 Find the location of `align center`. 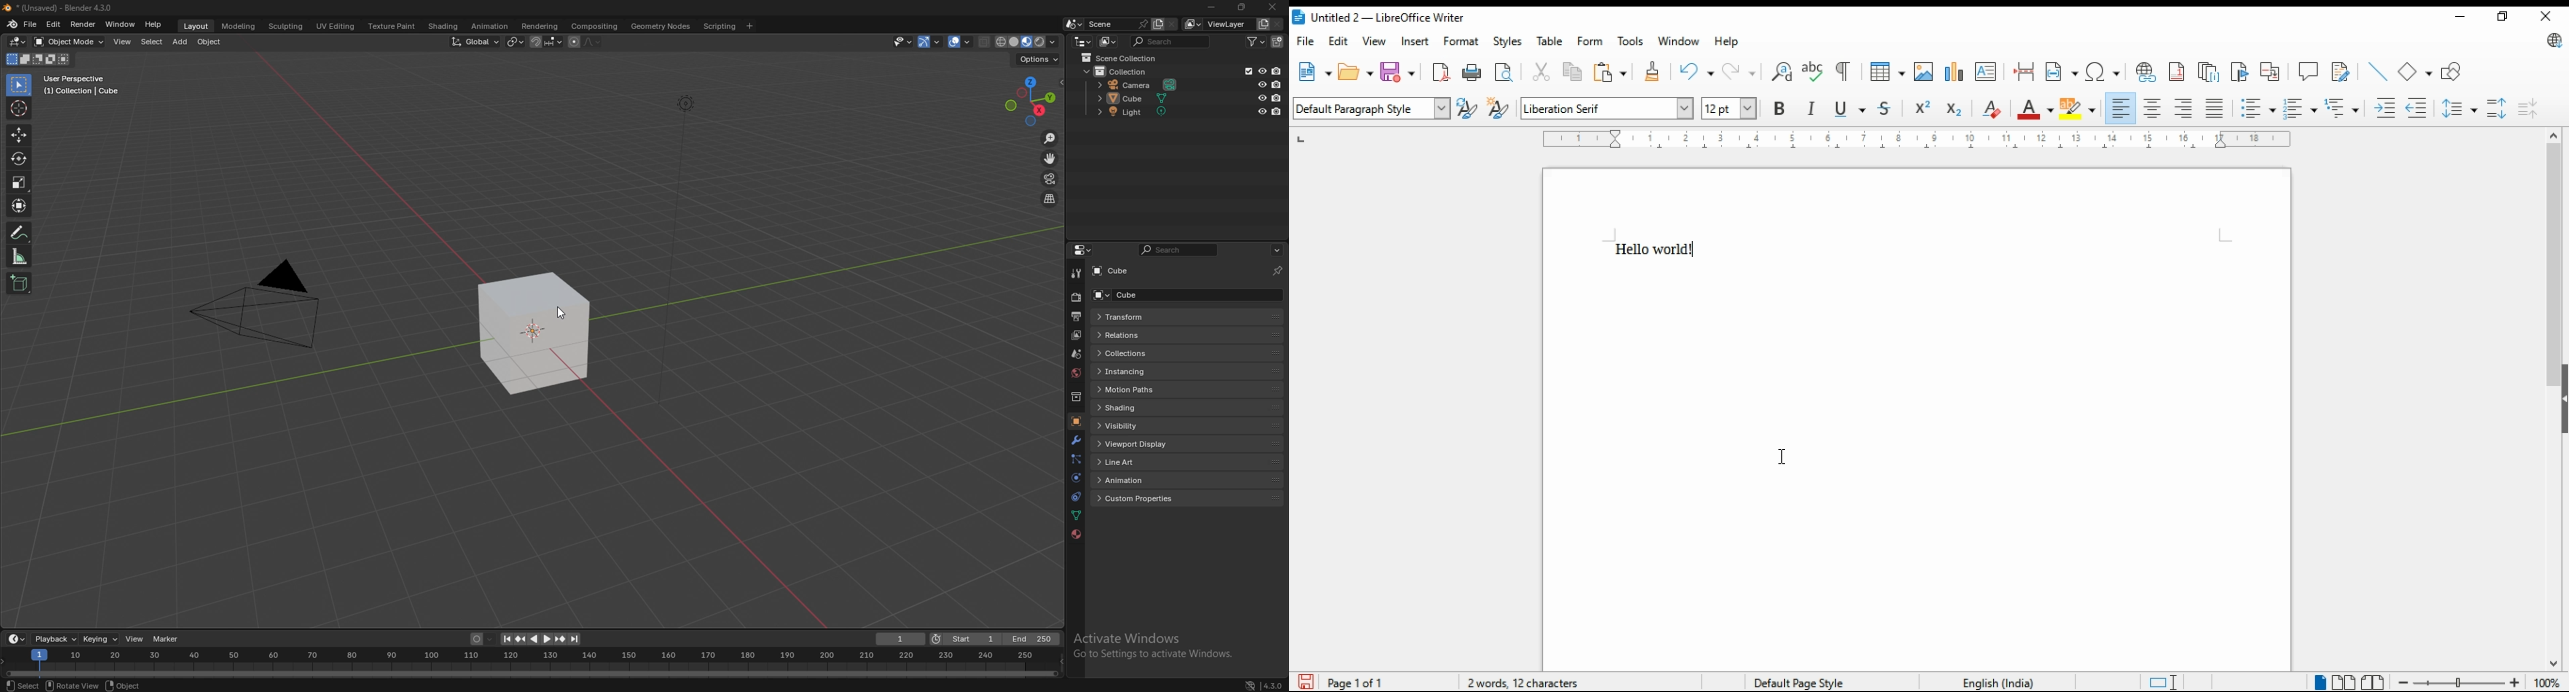

align center is located at coordinates (2154, 108).